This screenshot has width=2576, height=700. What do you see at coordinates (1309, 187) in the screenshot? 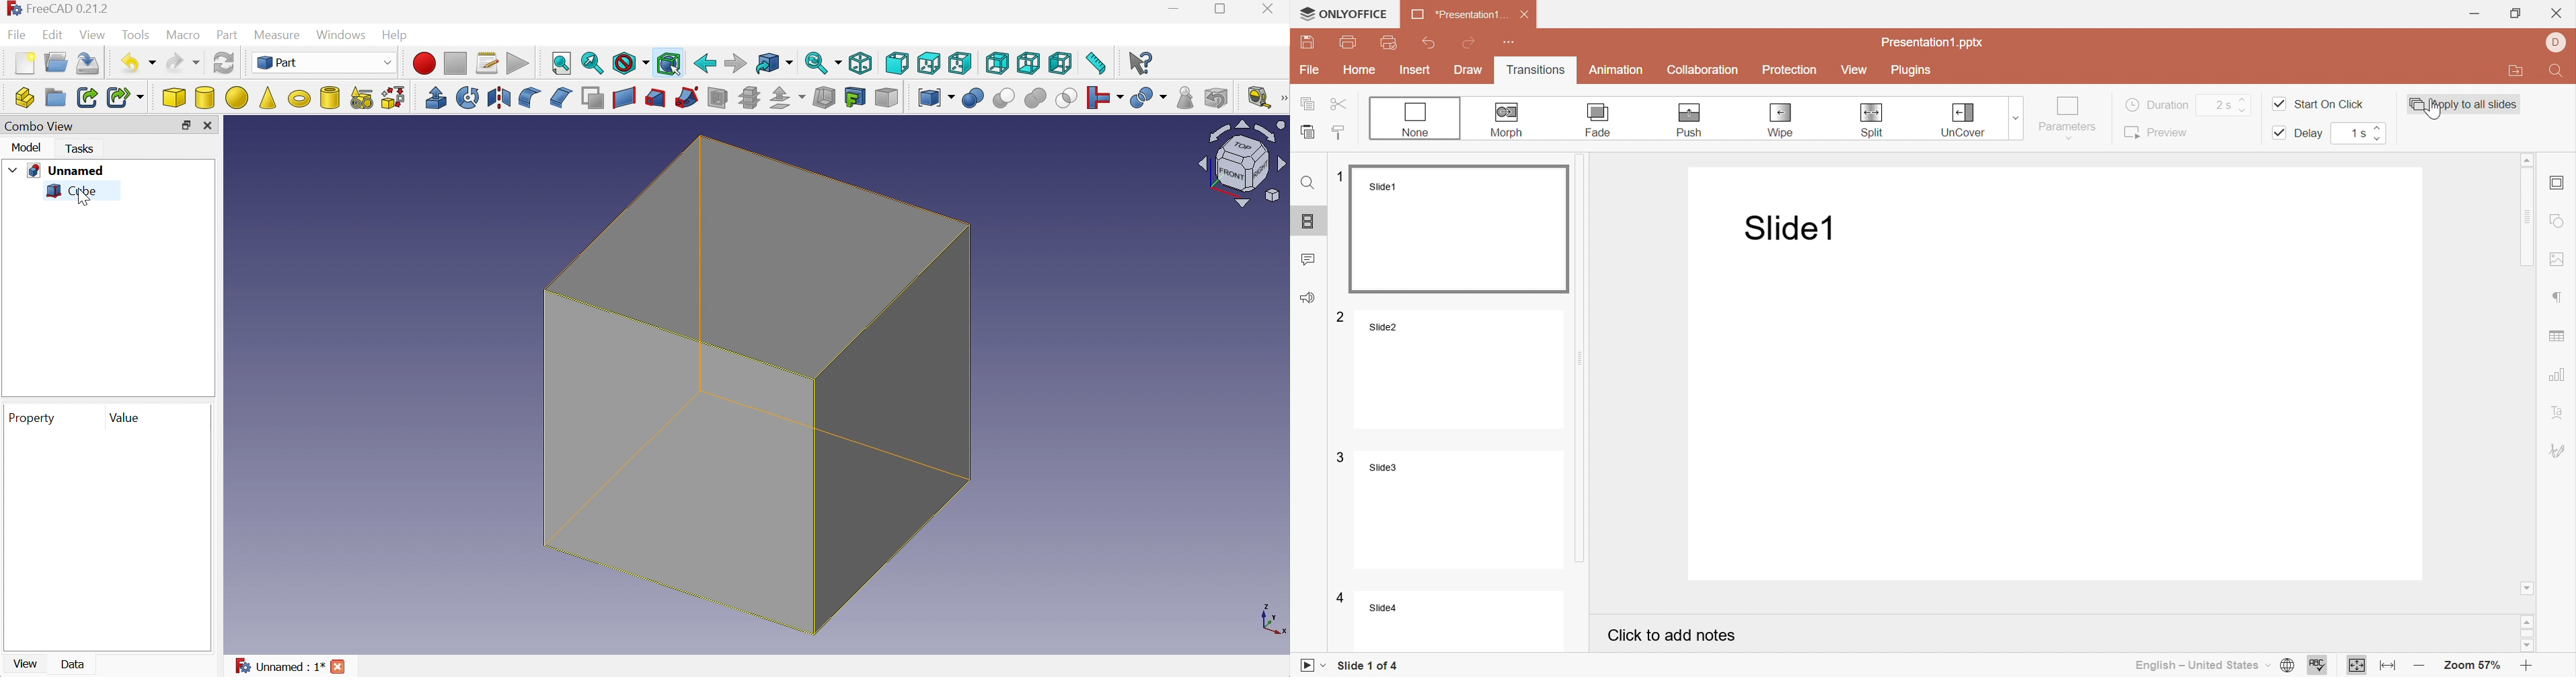
I see `Find` at bounding box center [1309, 187].